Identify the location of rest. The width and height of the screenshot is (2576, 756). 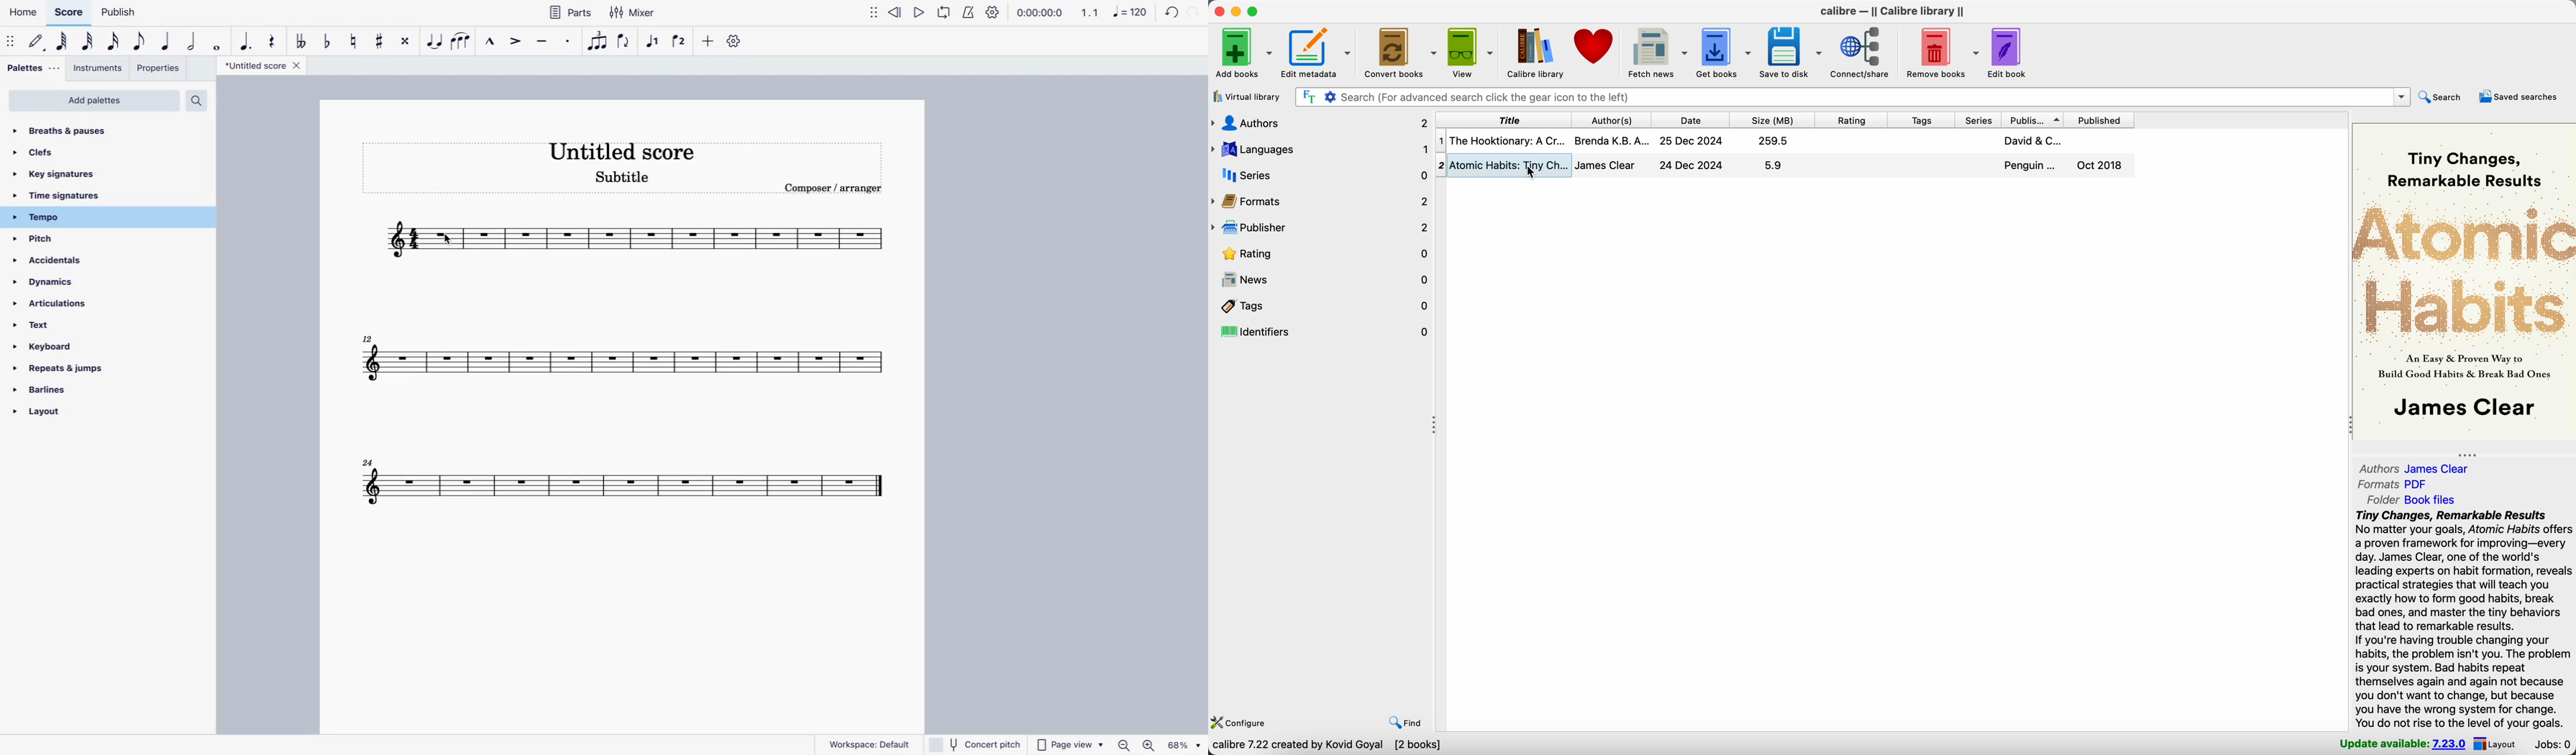
(275, 42).